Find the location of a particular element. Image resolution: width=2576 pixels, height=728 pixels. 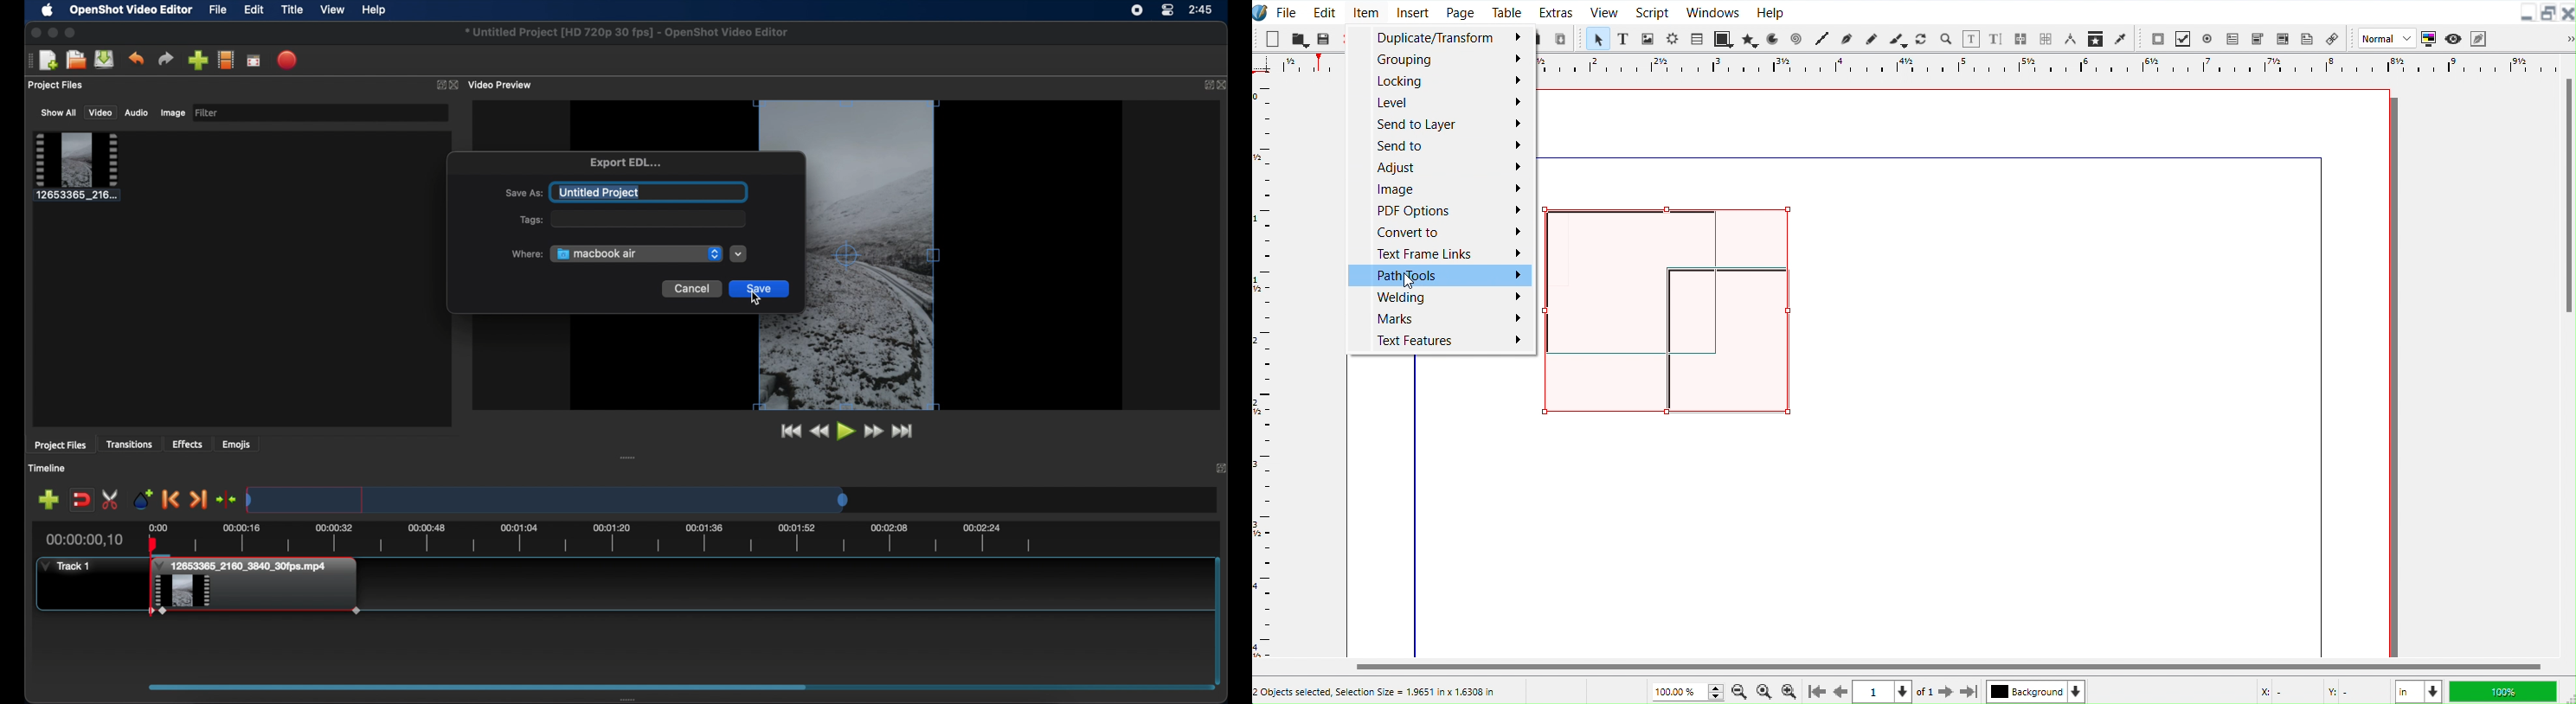

effects is located at coordinates (188, 444).